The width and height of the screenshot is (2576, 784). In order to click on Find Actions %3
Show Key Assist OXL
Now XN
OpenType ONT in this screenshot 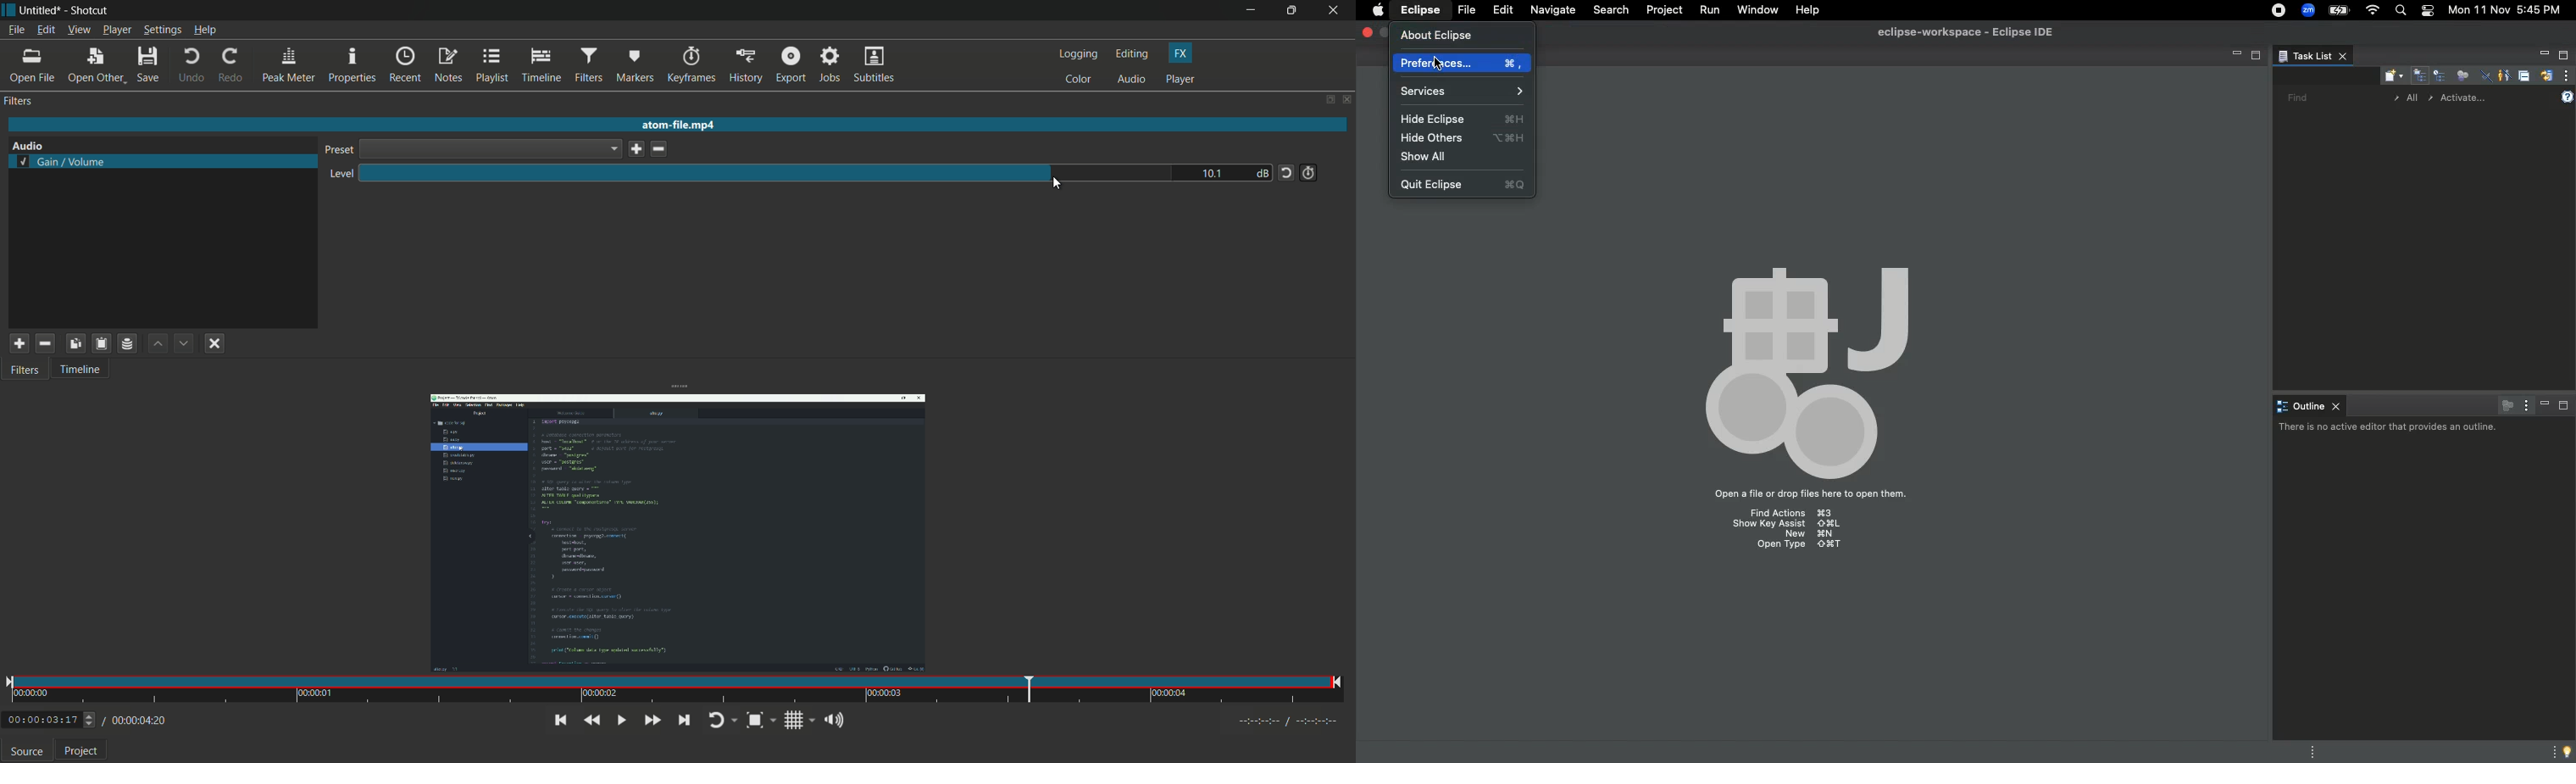, I will do `click(1785, 531)`.